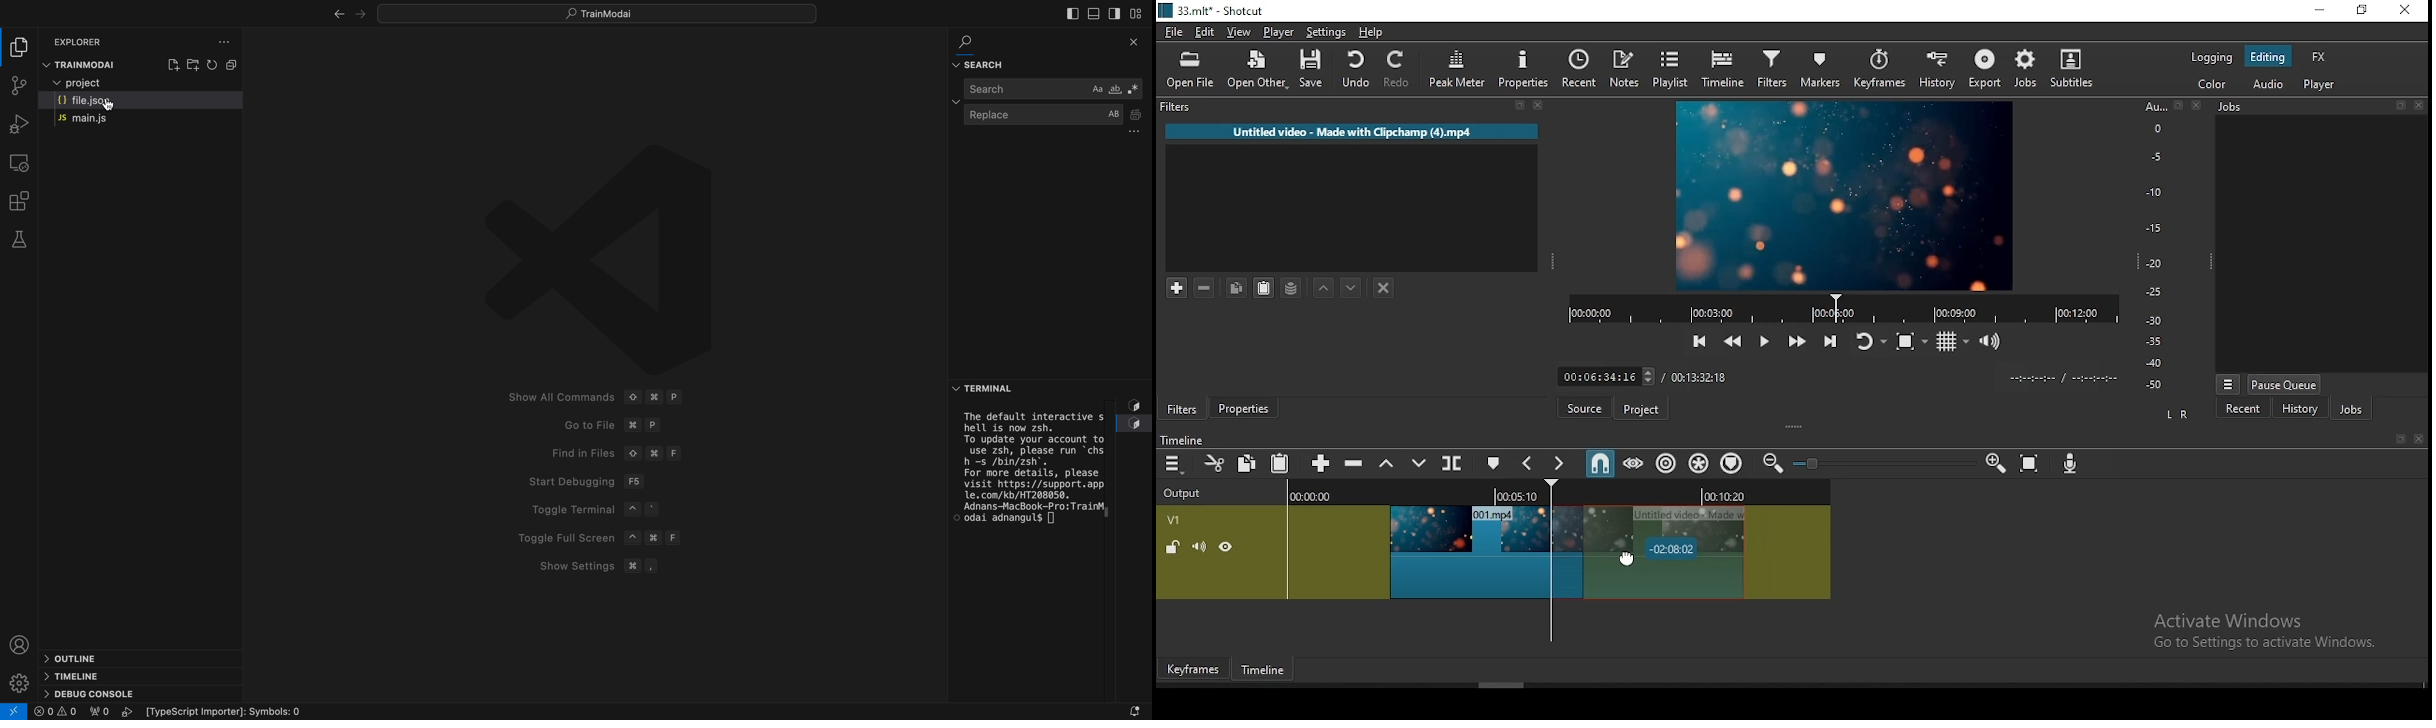 Image resolution: width=2436 pixels, height=728 pixels. Describe the element at coordinates (116, 120) in the screenshot. I see `main.js` at that location.